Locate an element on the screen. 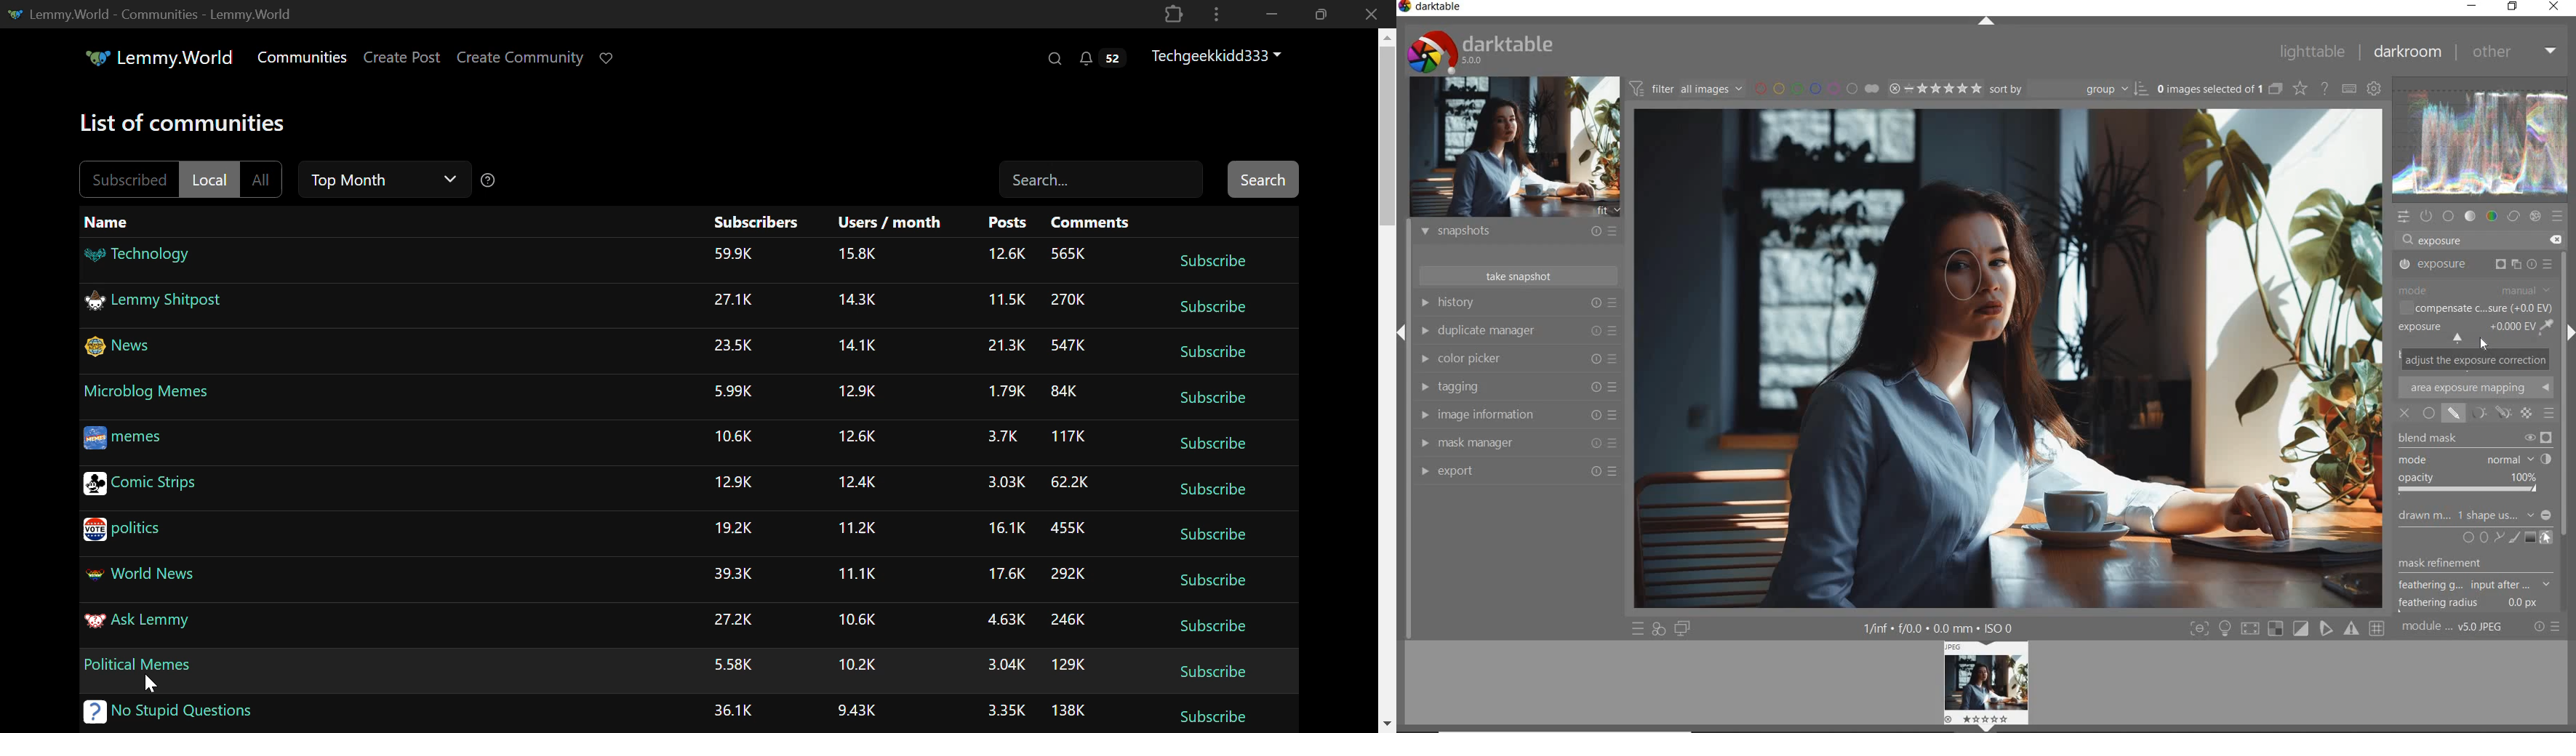 Image resolution: width=2576 pixels, height=756 pixels. base is located at coordinates (2449, 216).